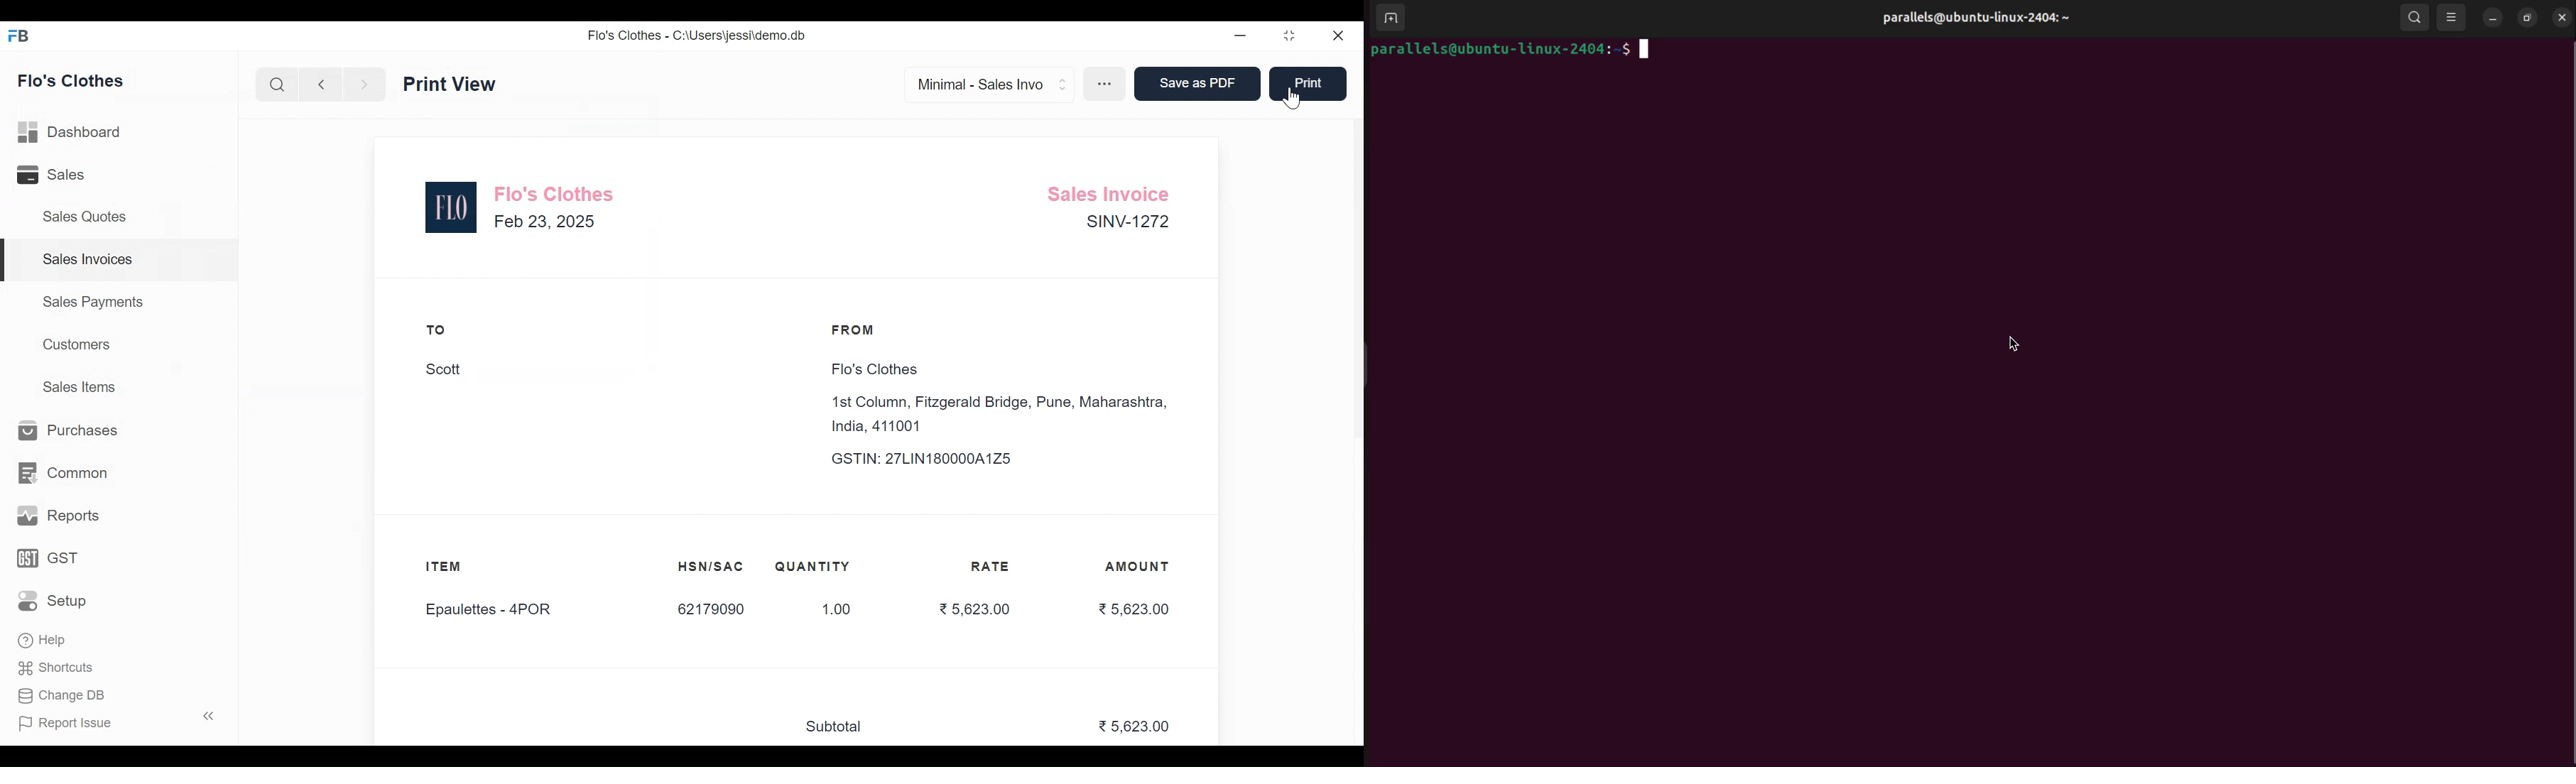  I want to click on Frappe Books Desktop Icon, so click(19, 36).